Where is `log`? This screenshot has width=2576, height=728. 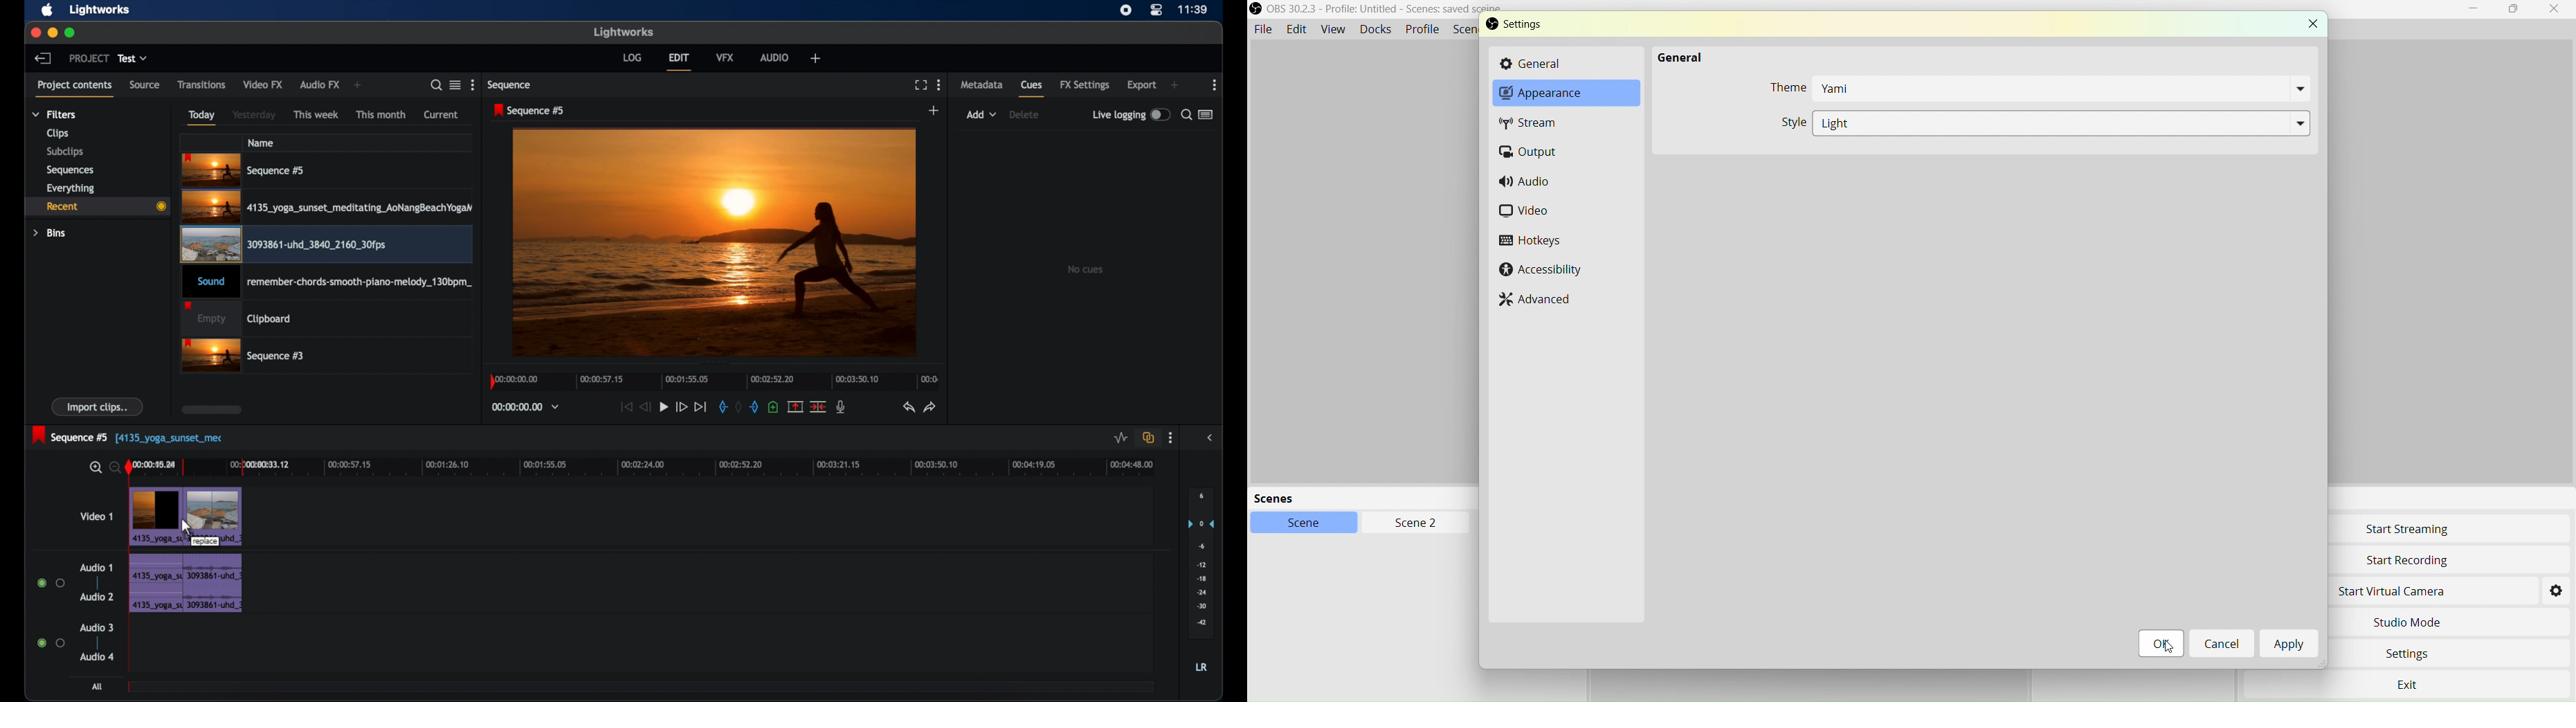
log is located at coordinates (633, 58).